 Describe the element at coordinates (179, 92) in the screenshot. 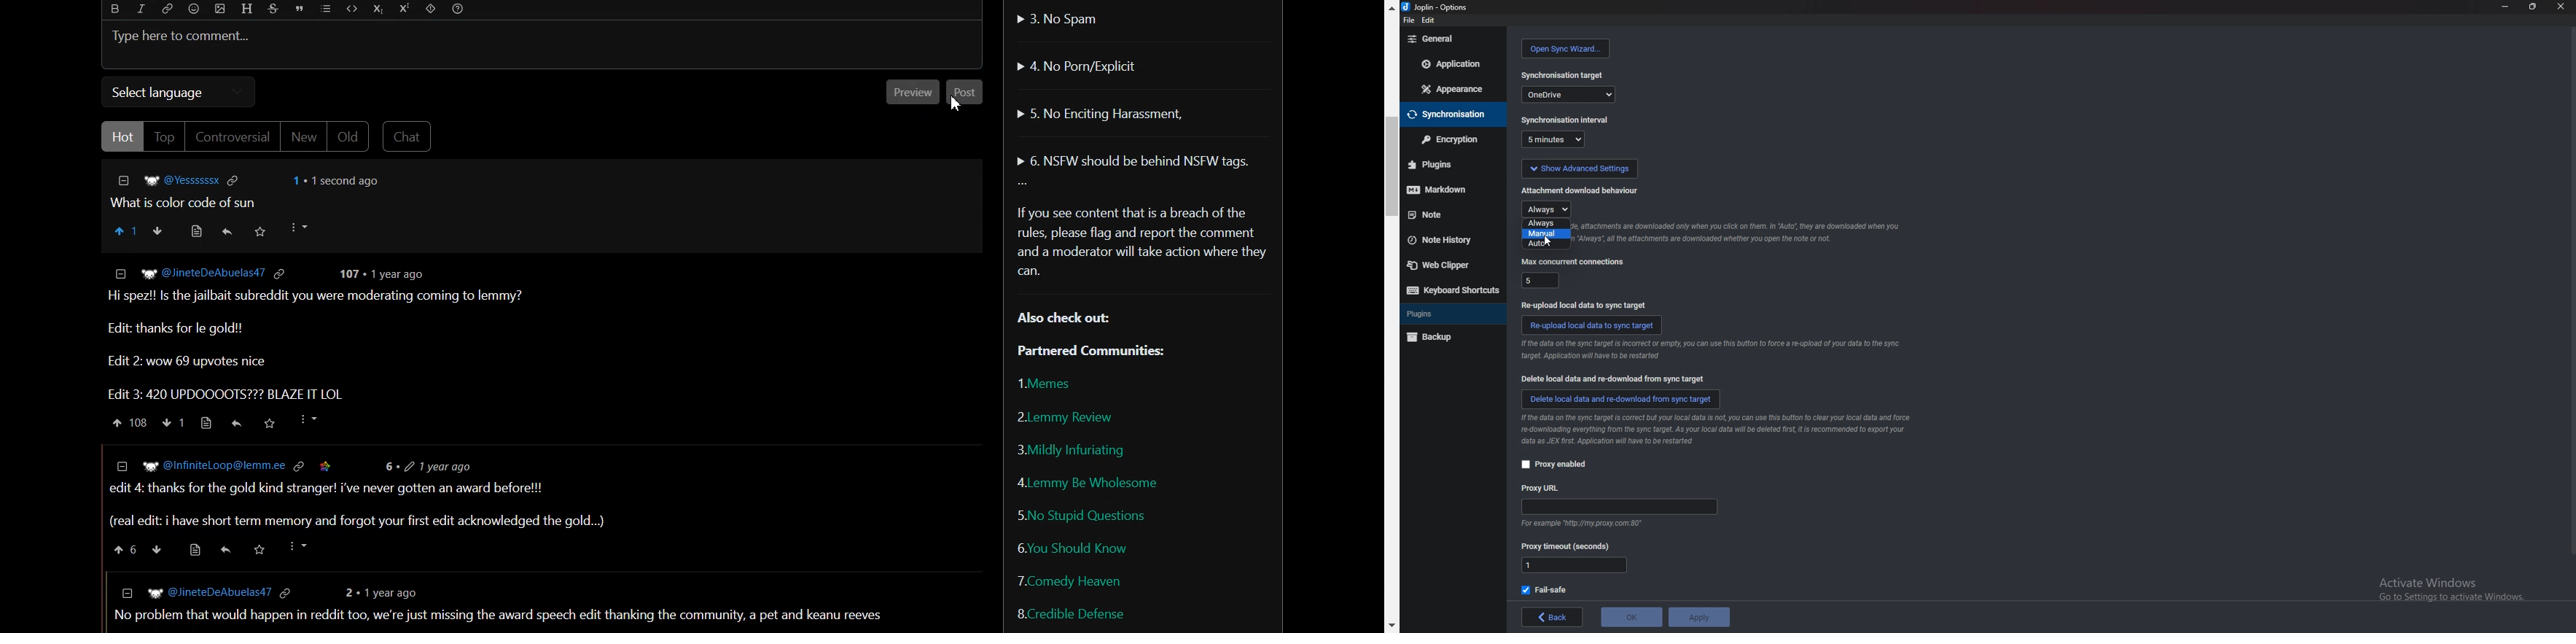

I see `Select language` at that location.